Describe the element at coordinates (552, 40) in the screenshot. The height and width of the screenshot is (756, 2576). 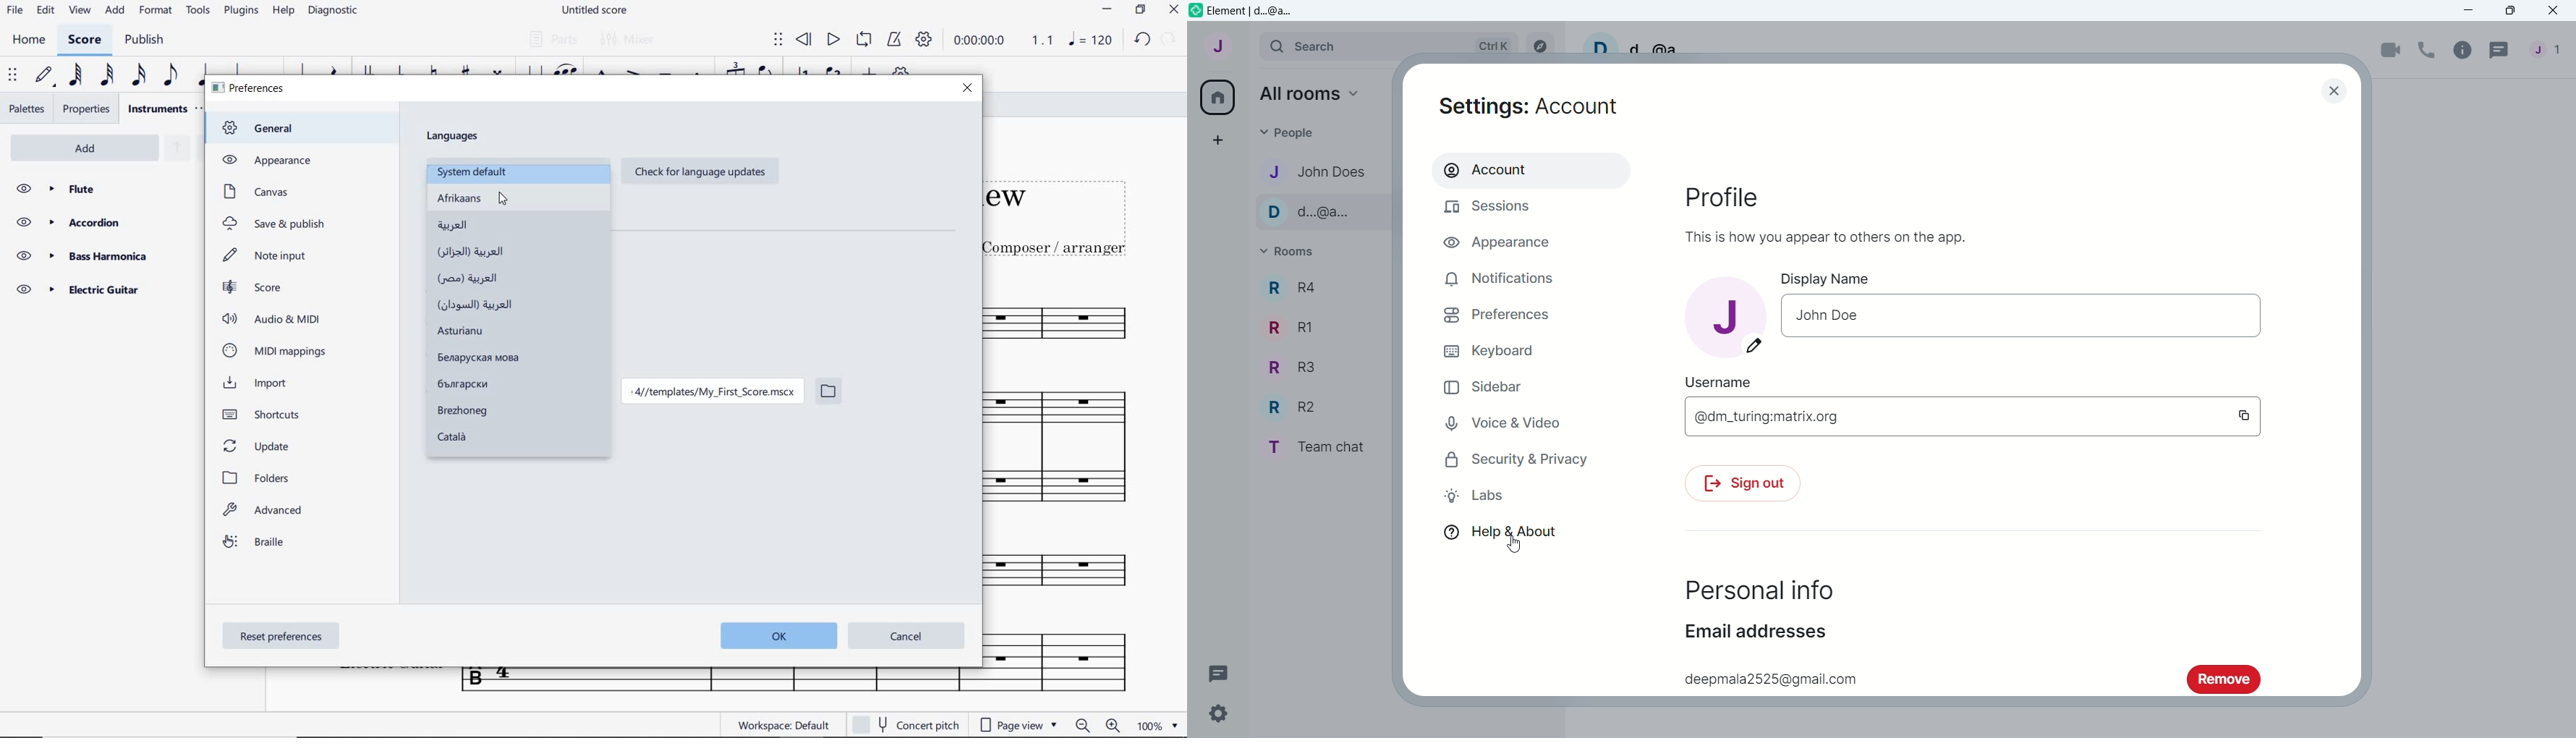
I see `parts` at that location.